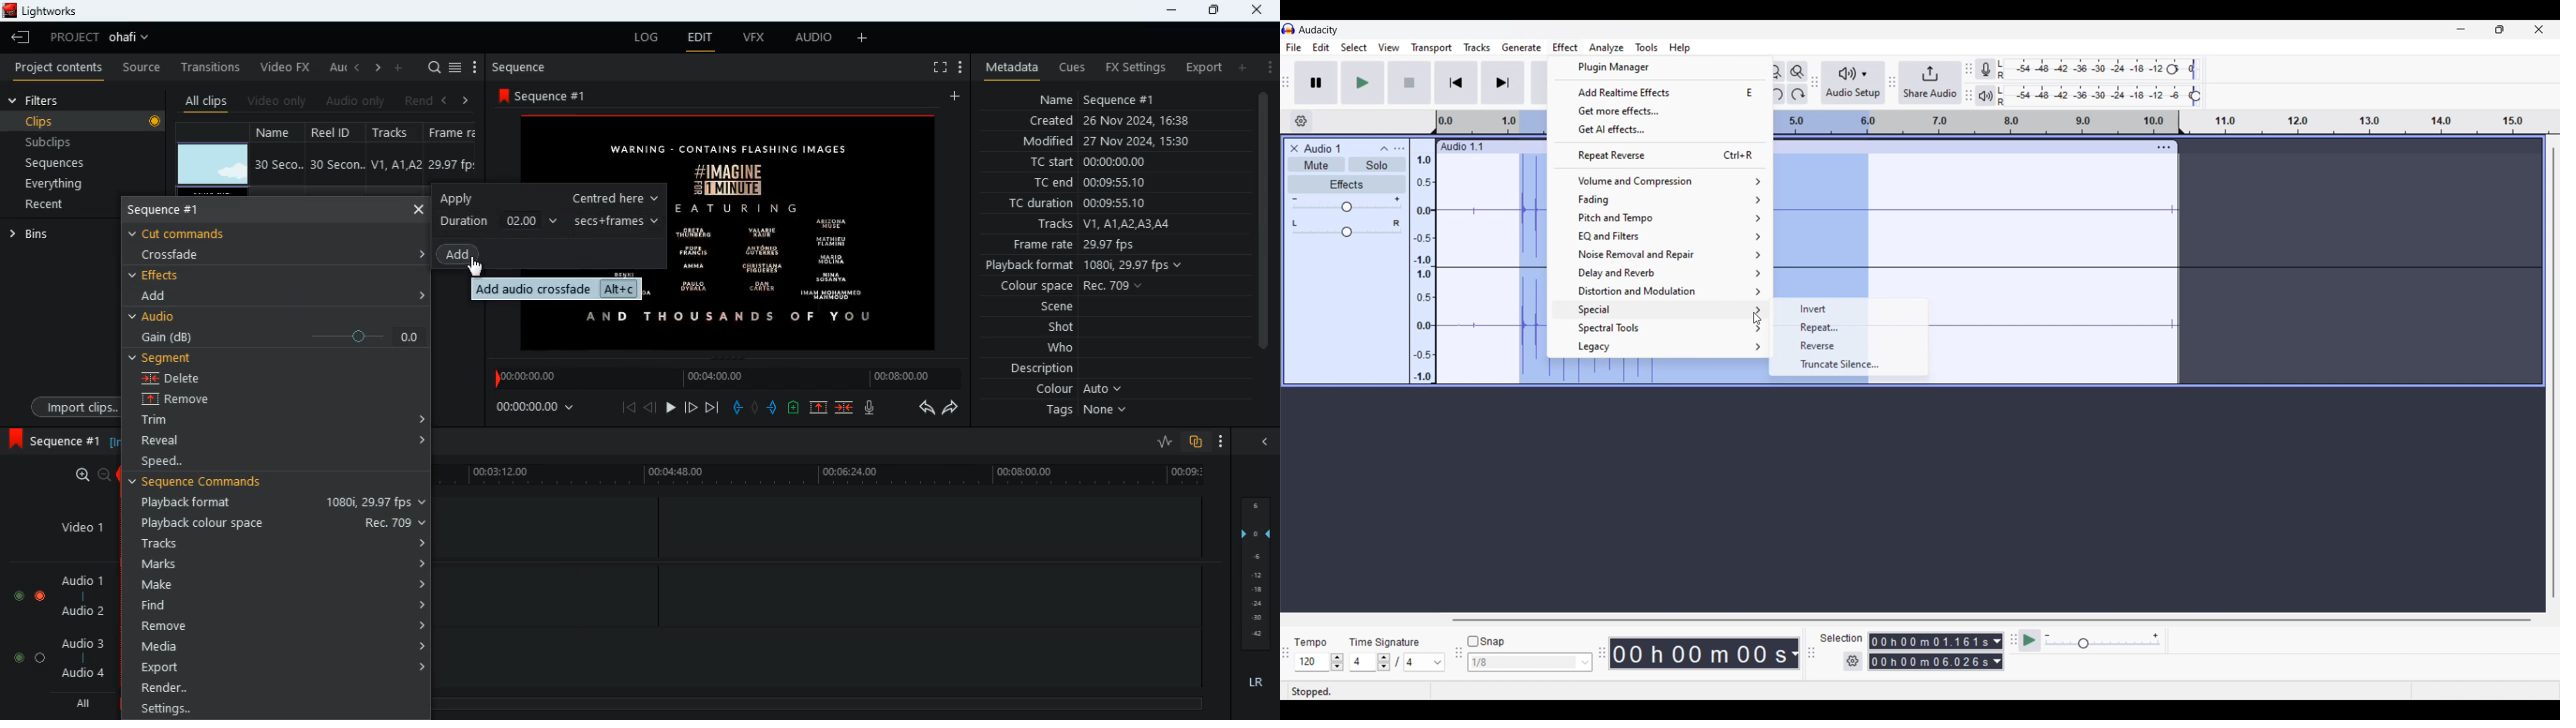 This screenshot has width=2576, height=728. I want to click on Zoom toggle, so click(1797, 71).